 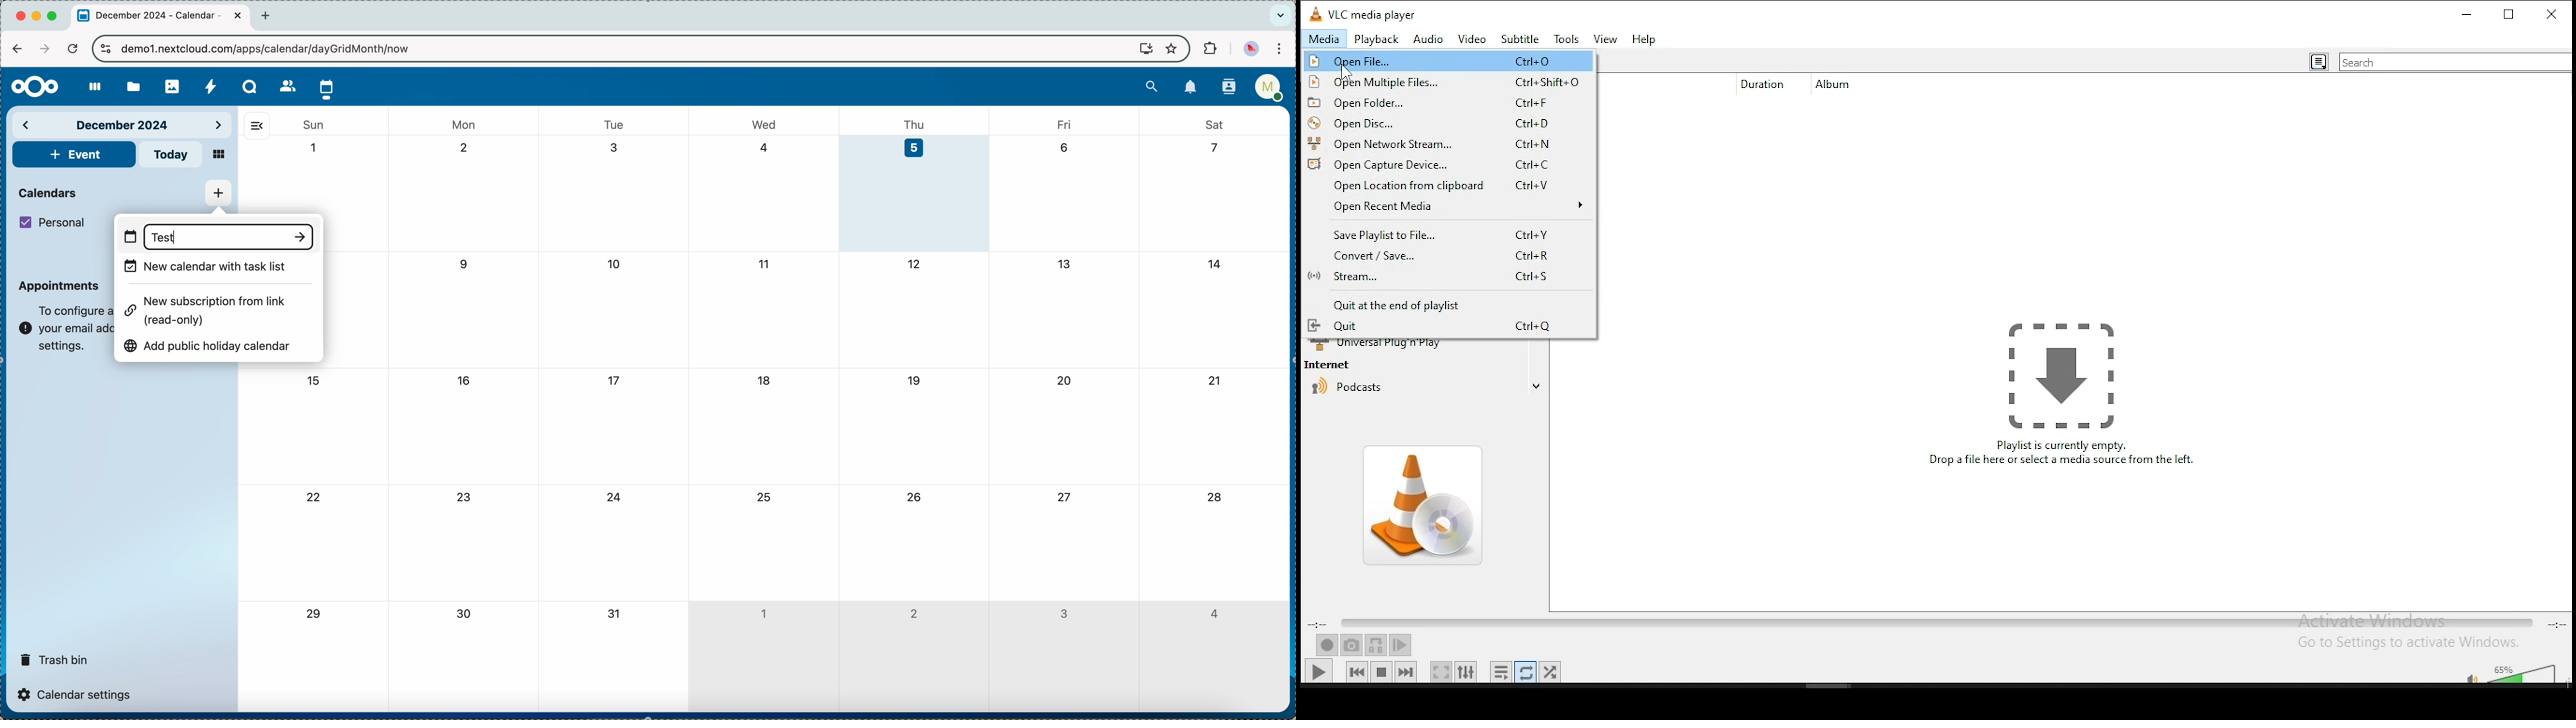 What do you see at coordinates (312, 615) in the screenshot?
I see `29` at bounding box center [312, 615].